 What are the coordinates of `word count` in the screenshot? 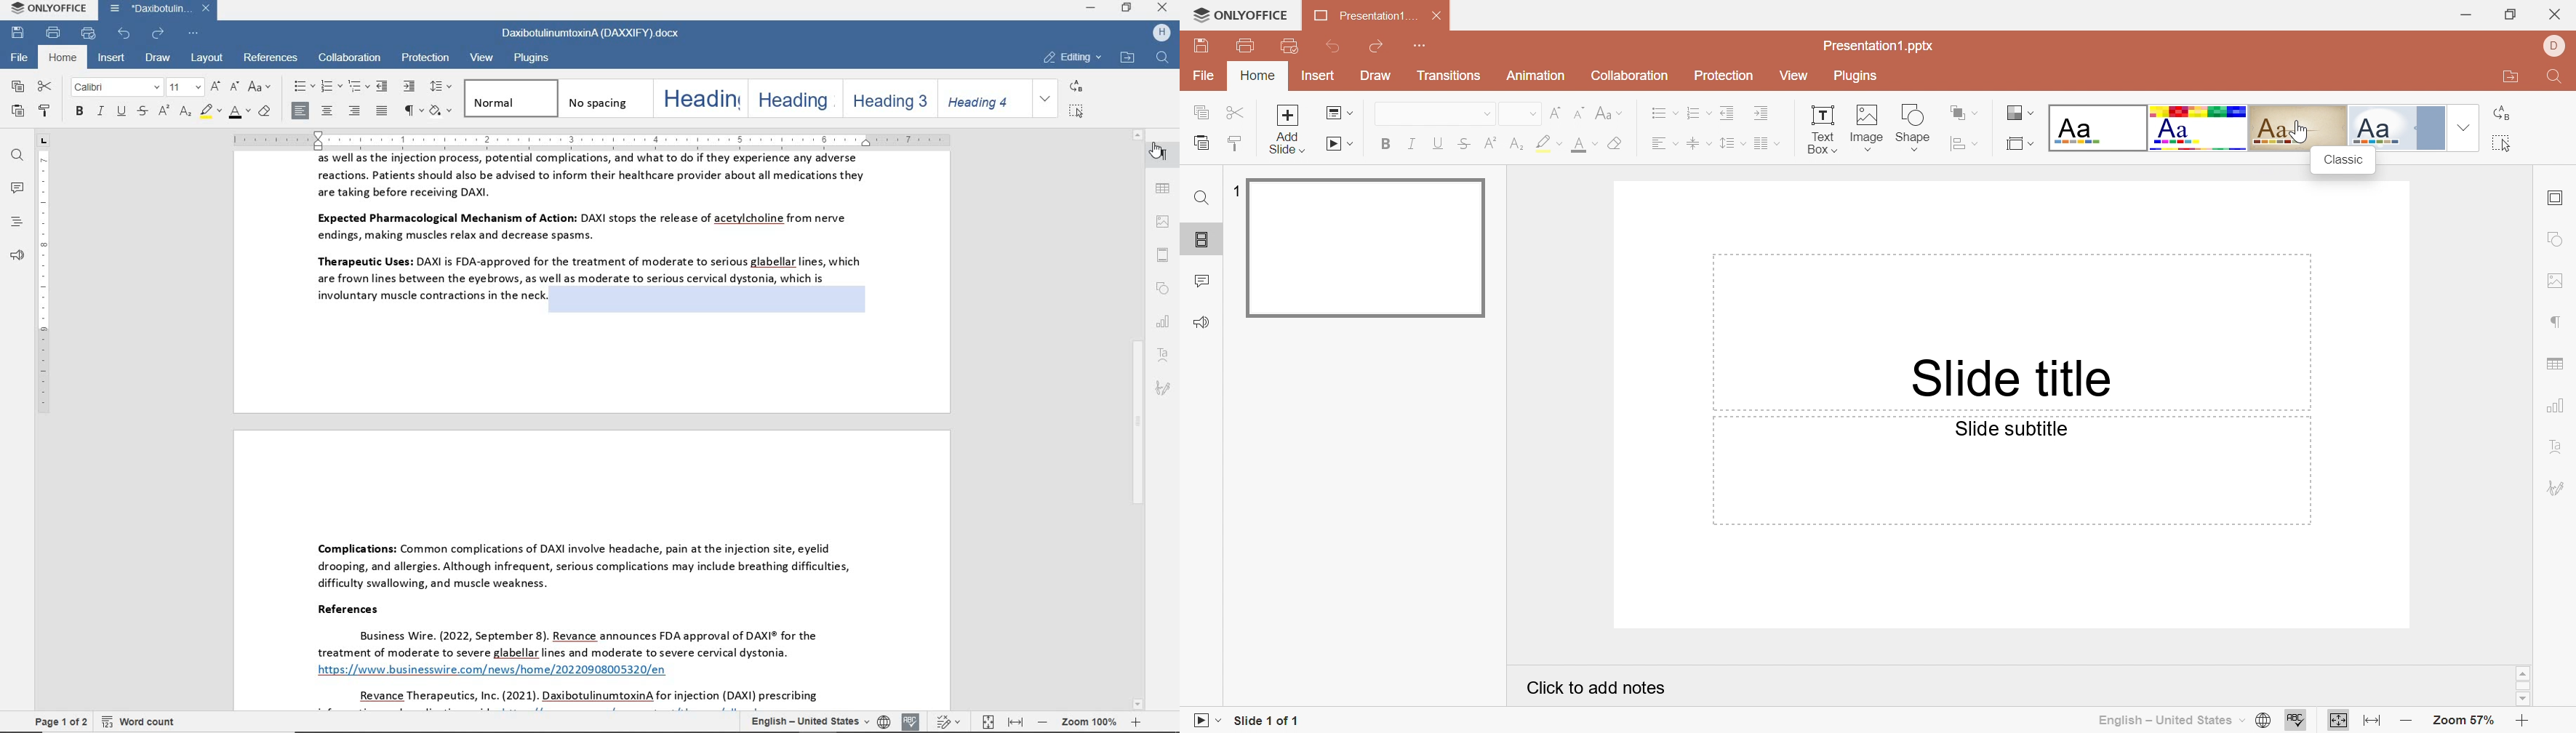 It's located at (139, 720).